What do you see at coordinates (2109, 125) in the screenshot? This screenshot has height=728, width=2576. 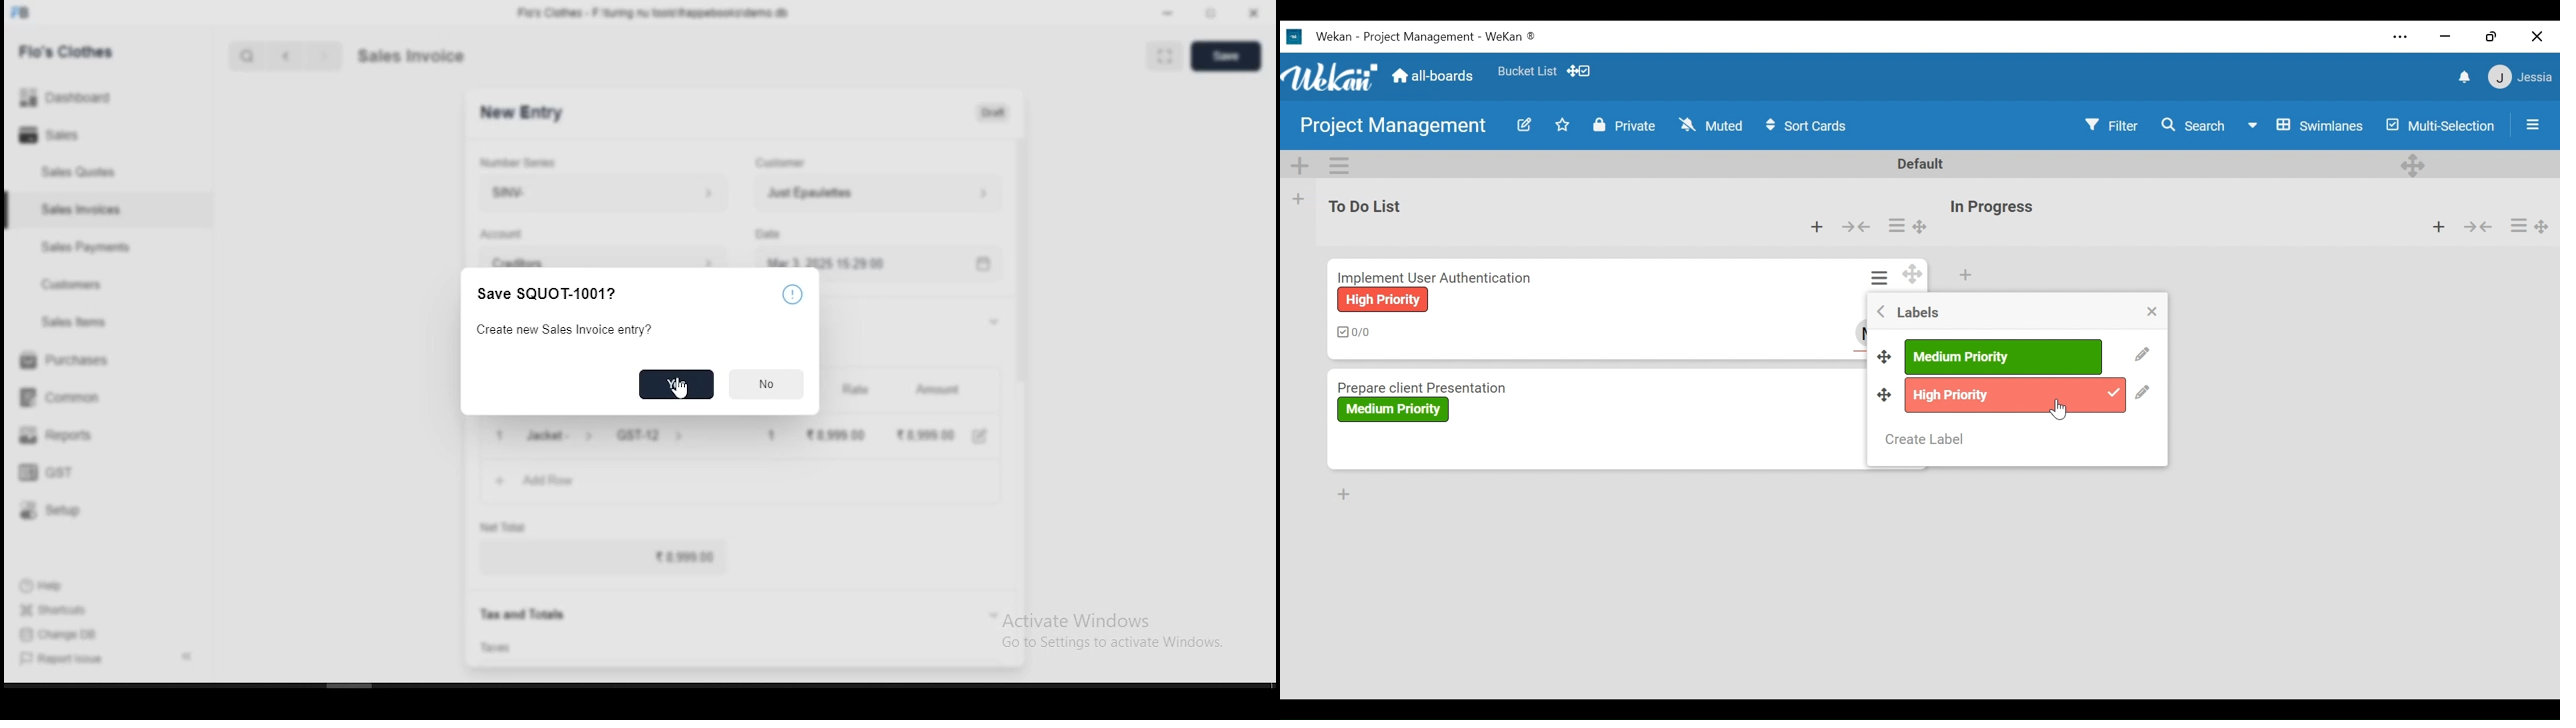 I see `Filter` at bounding box center [2109, 125].